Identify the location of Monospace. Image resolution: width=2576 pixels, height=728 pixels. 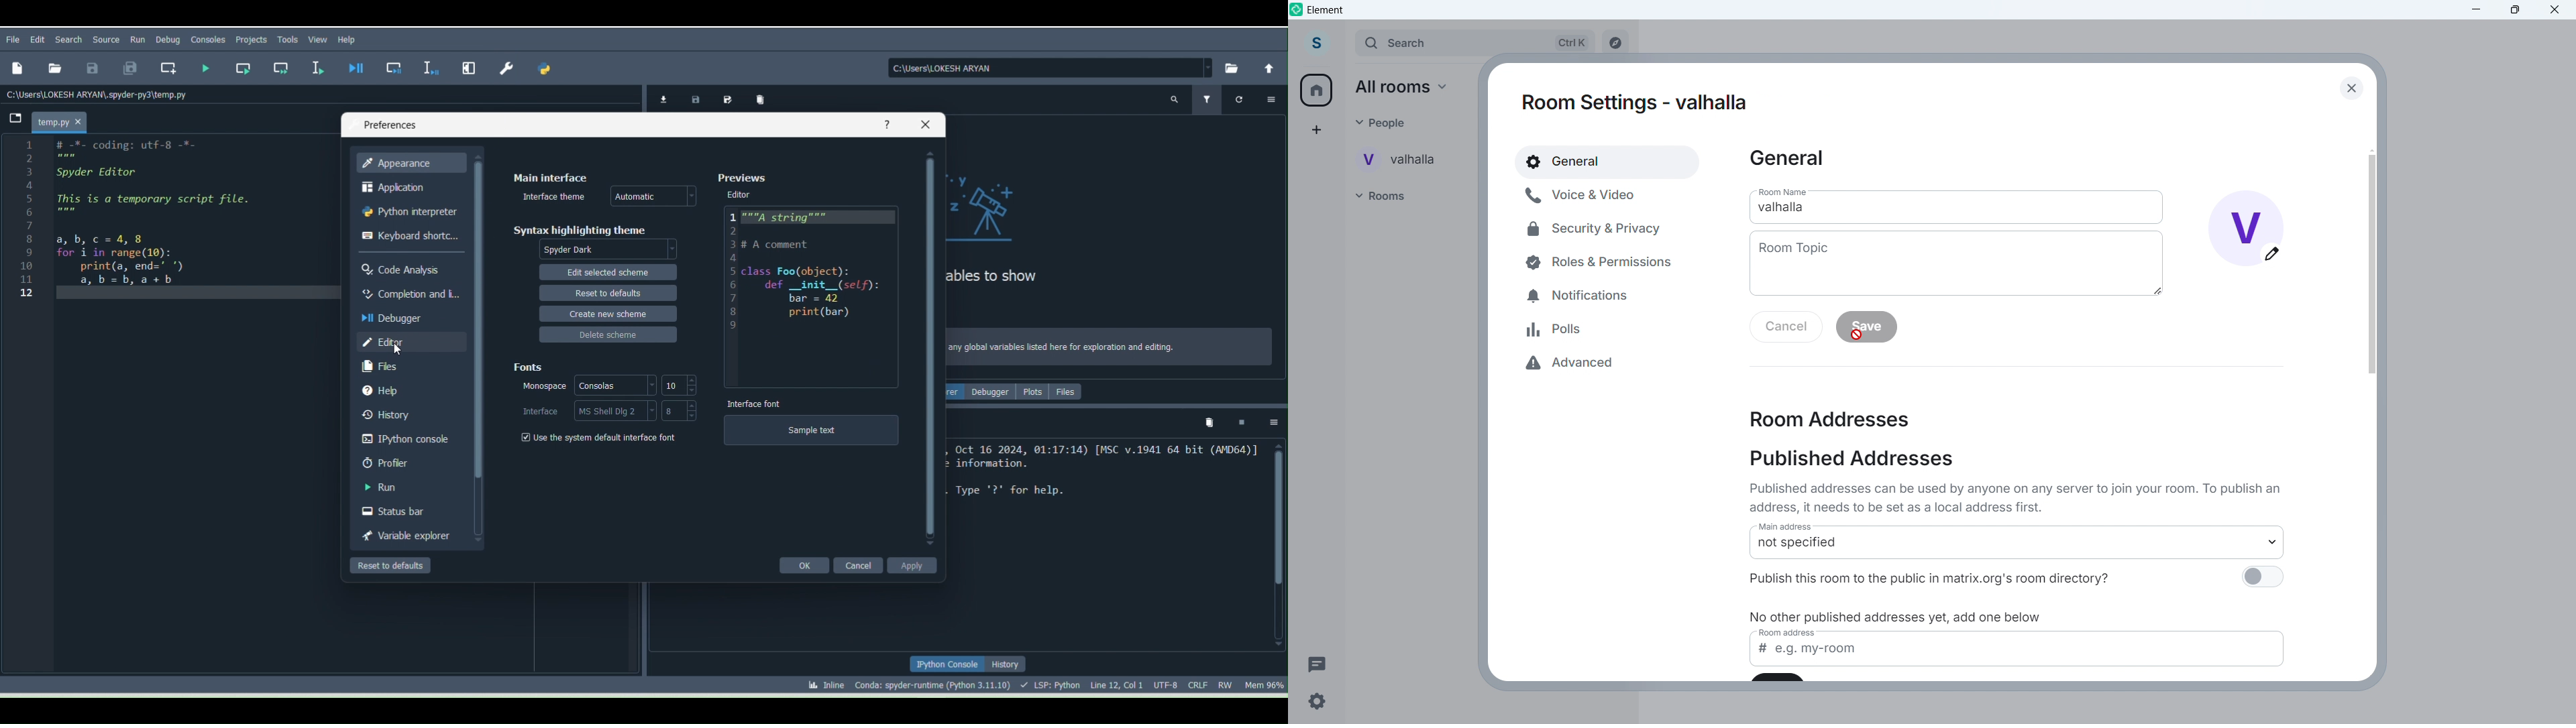
(543, 385).